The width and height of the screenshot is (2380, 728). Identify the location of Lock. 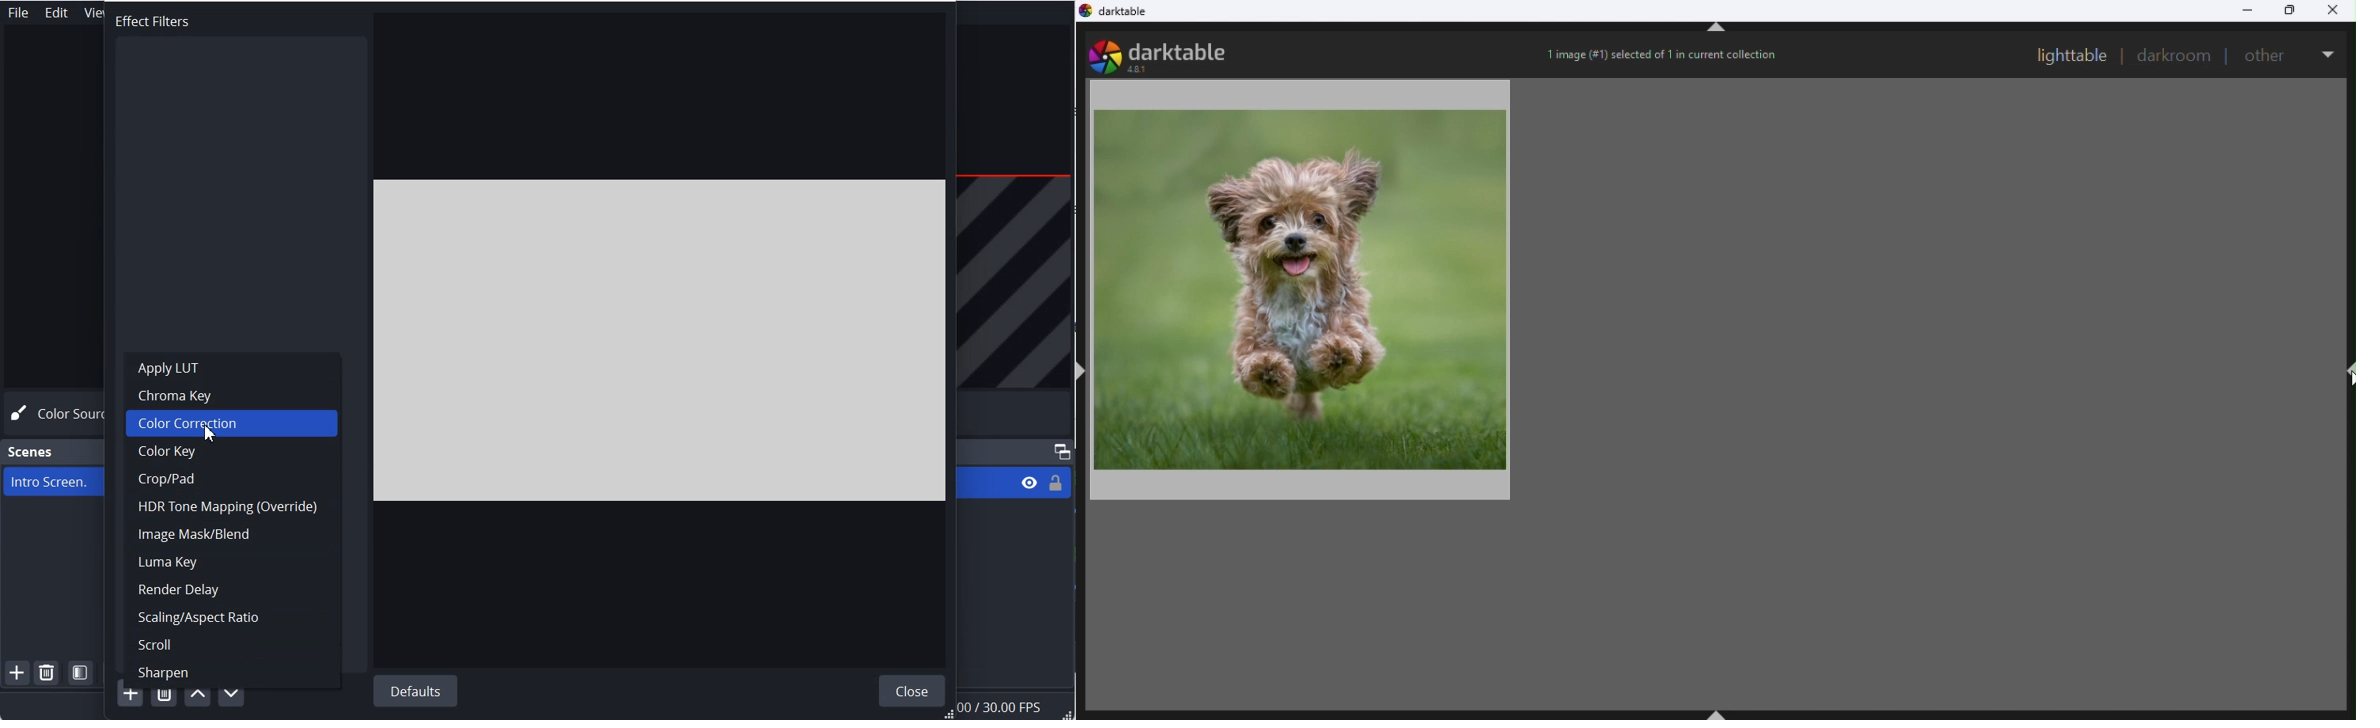
(1055, 483).